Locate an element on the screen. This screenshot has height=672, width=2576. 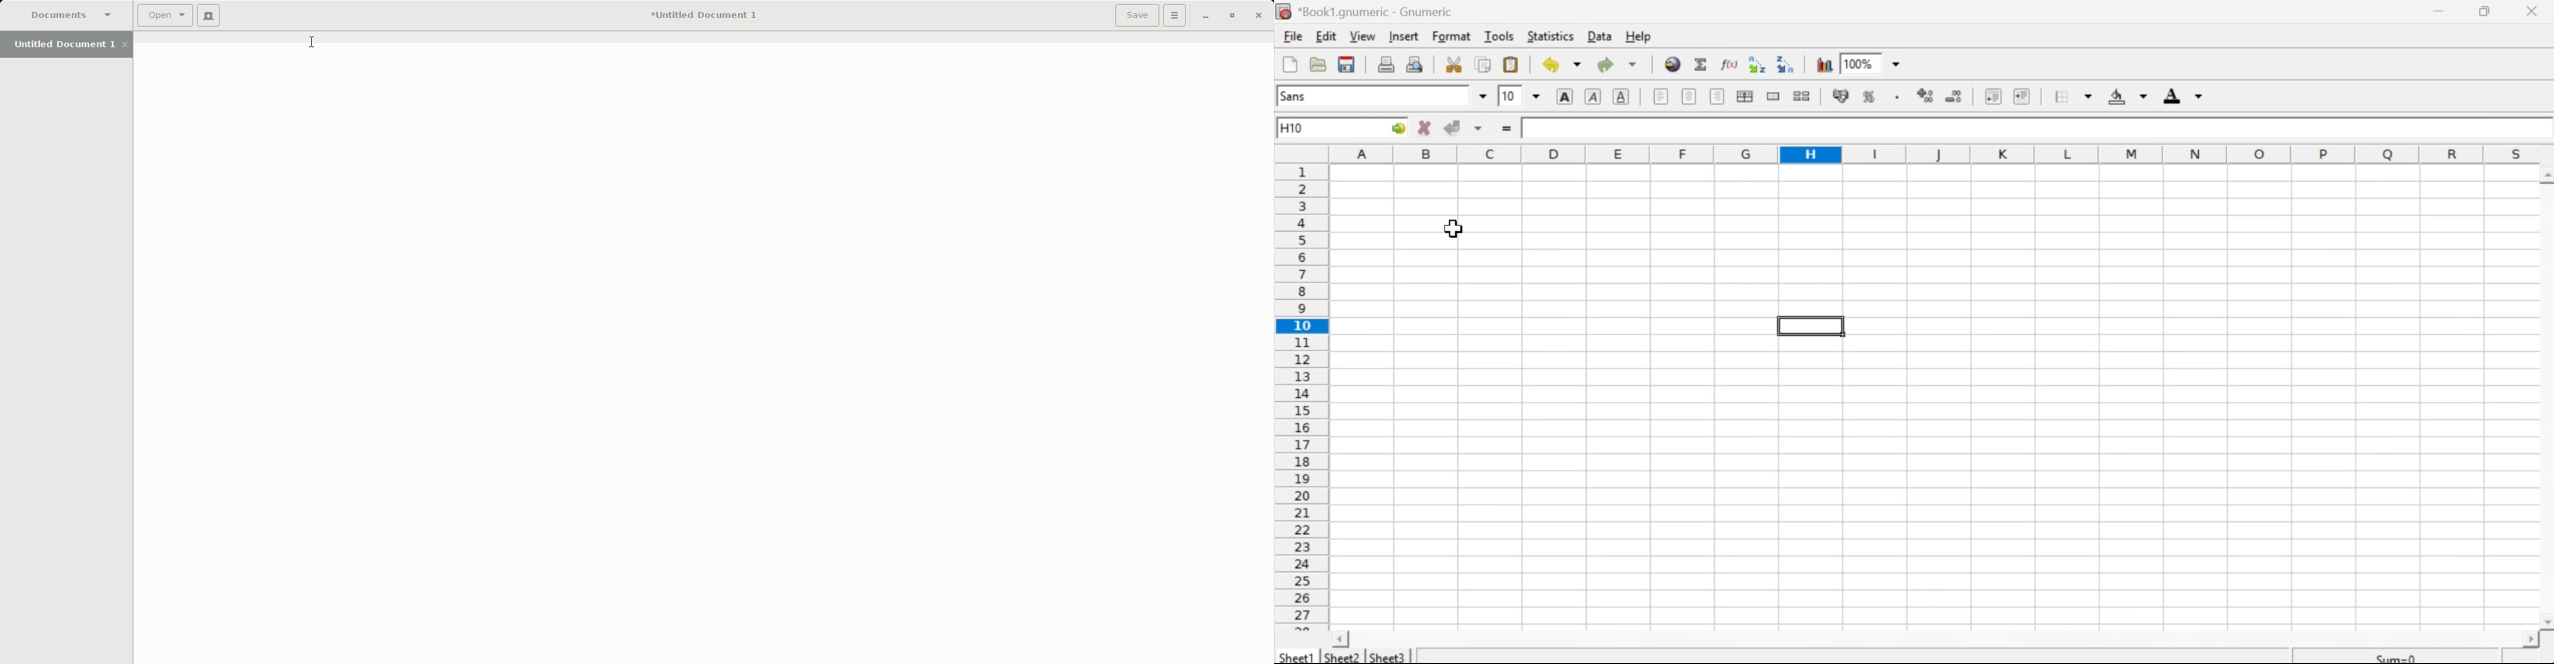
scroll left is located at coordinates (1341, 639).